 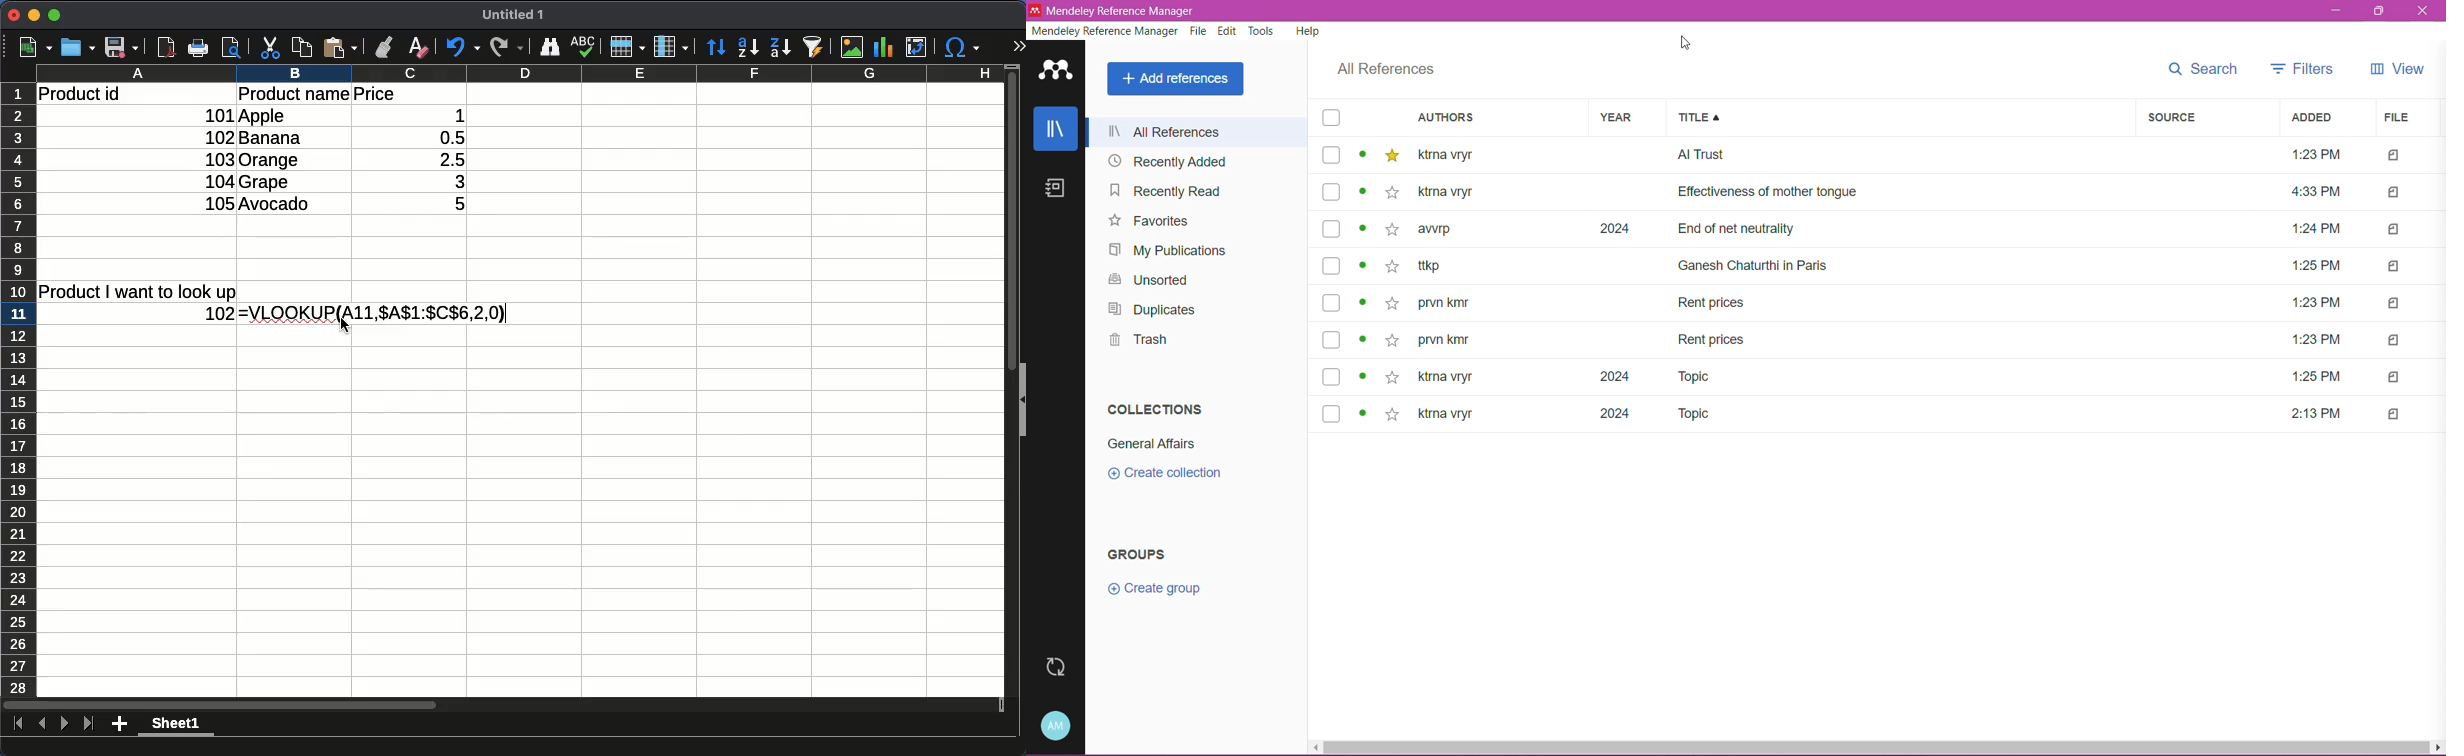 I want to click on Groups, so click(x=1135, y=553).